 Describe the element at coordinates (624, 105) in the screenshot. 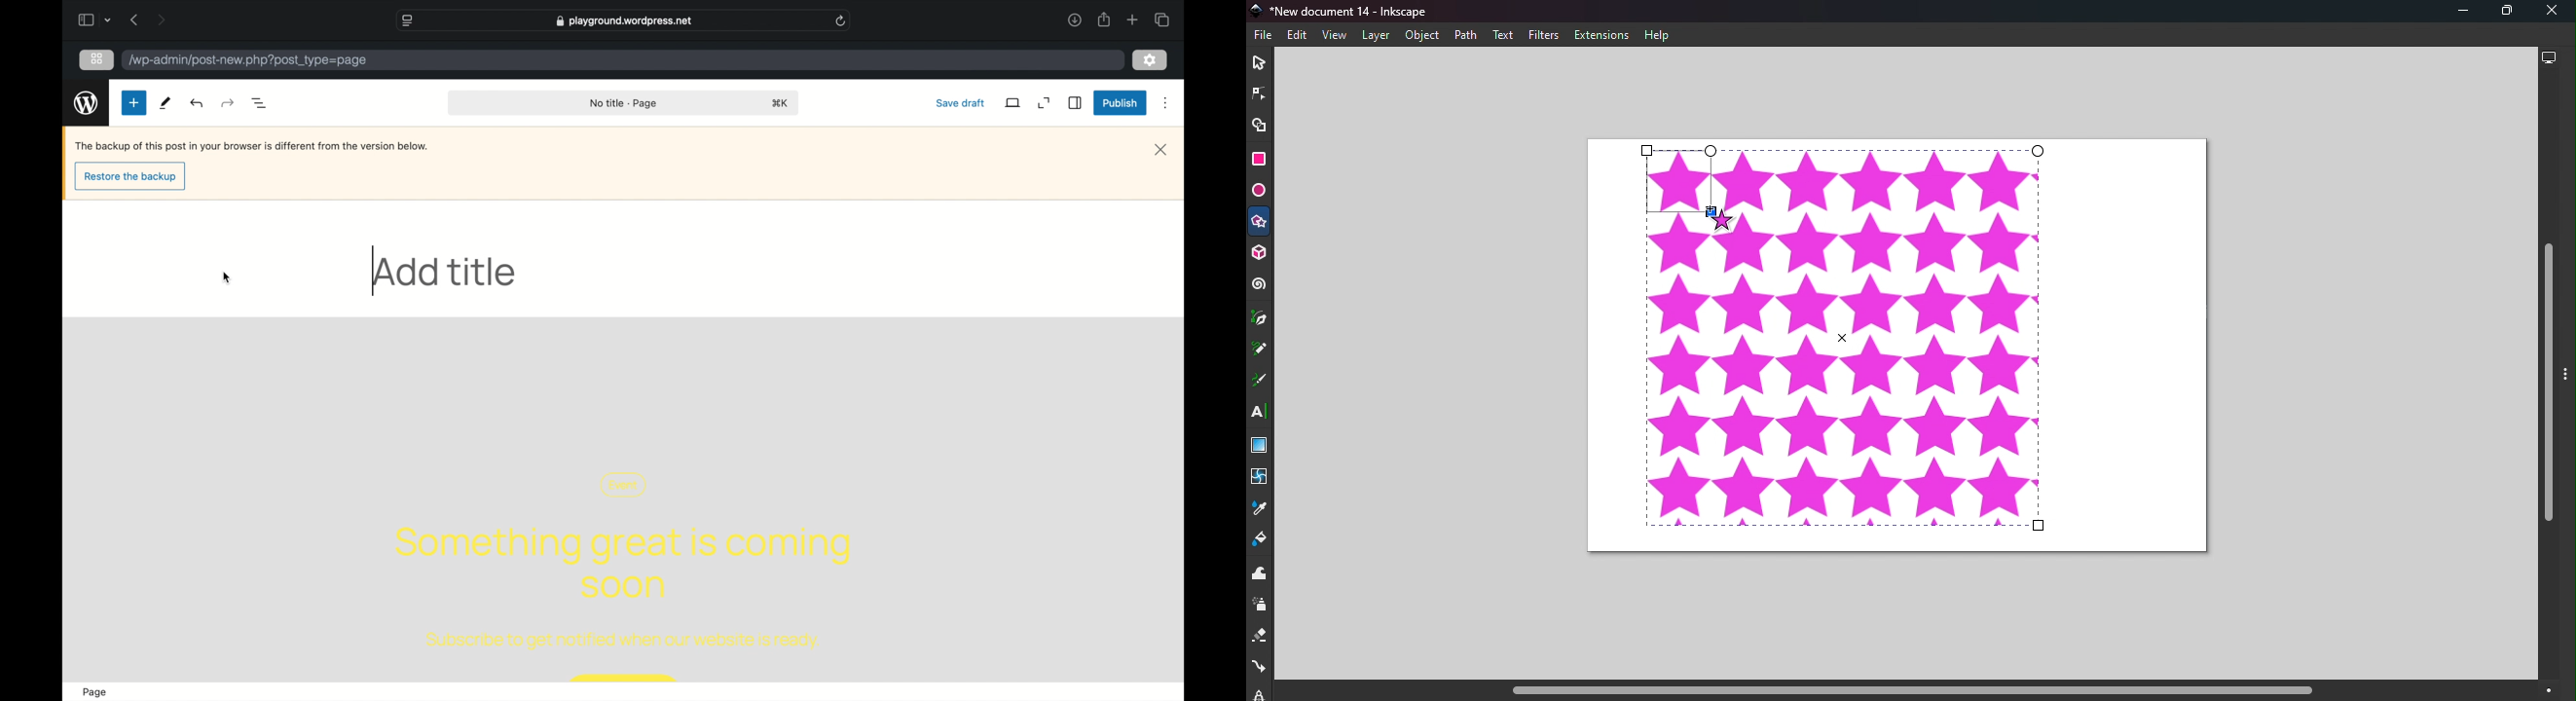

I see `no title -page` at that location.